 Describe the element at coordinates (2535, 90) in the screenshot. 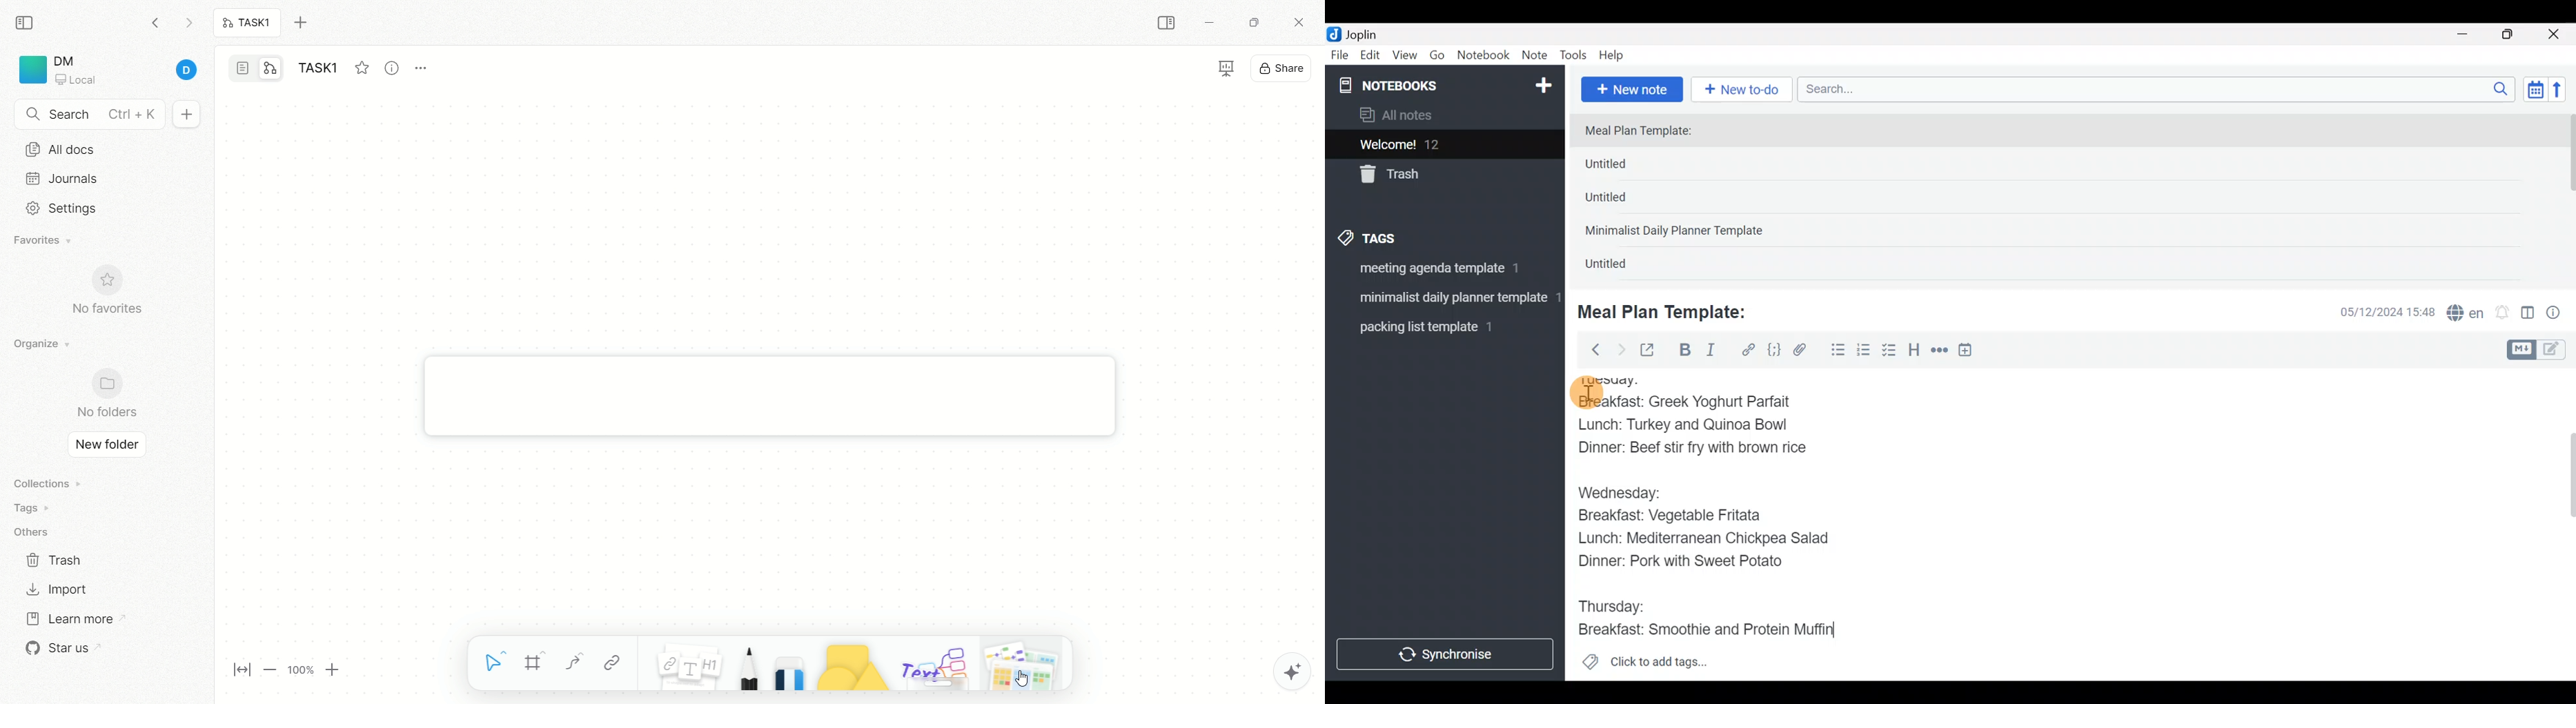

I see `Toggle sort order` at that location.